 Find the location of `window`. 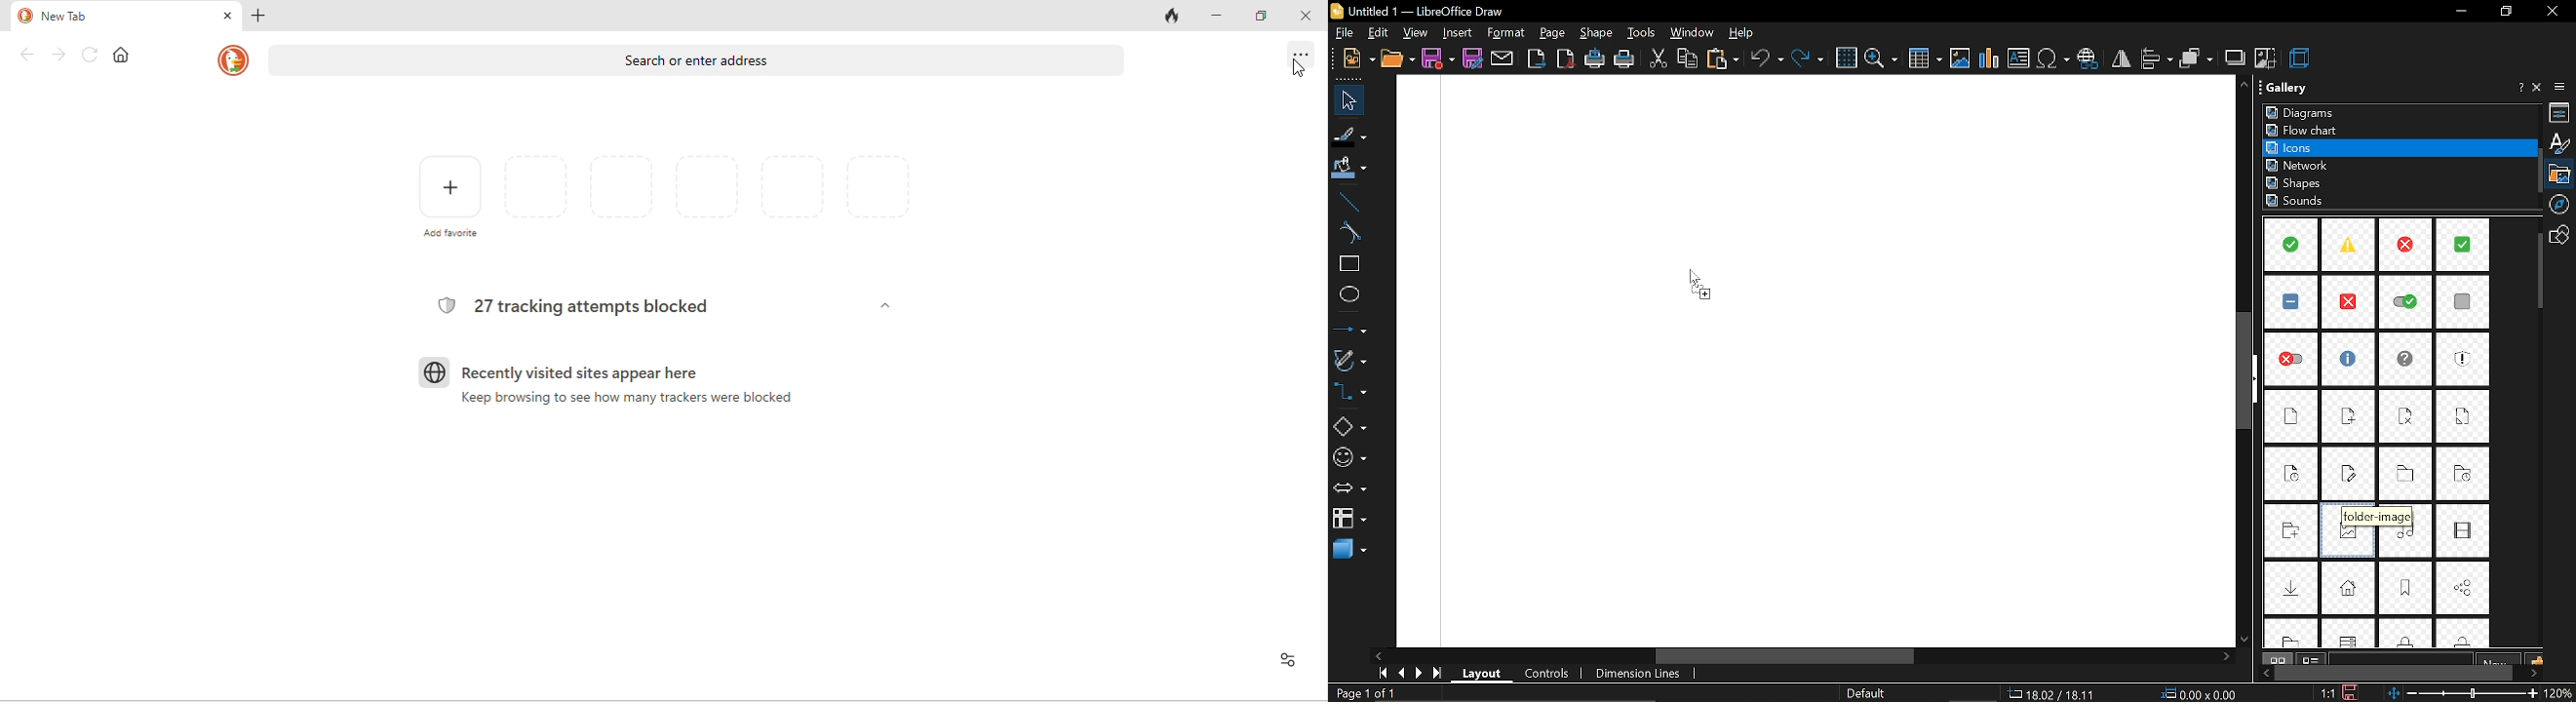

window is located at coordinates (1691, 33).